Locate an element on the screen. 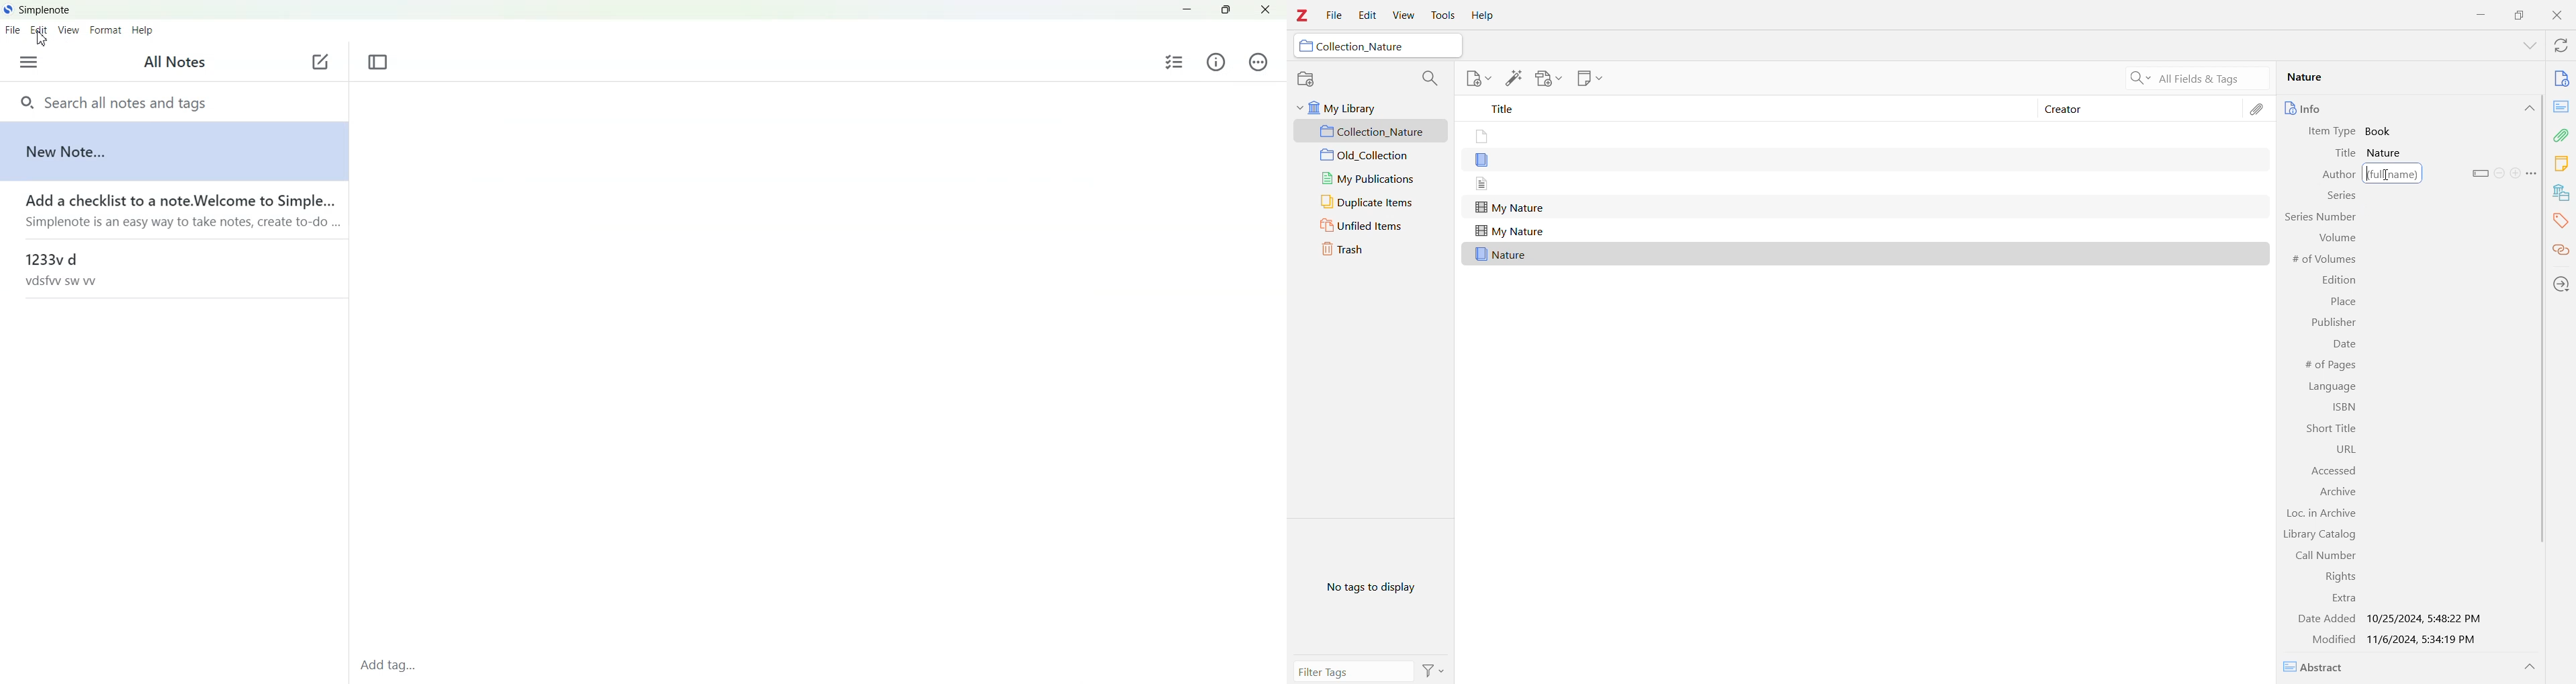 The height and width of the screenshot is (700, 2576). View is located at coordinates (67, 31).